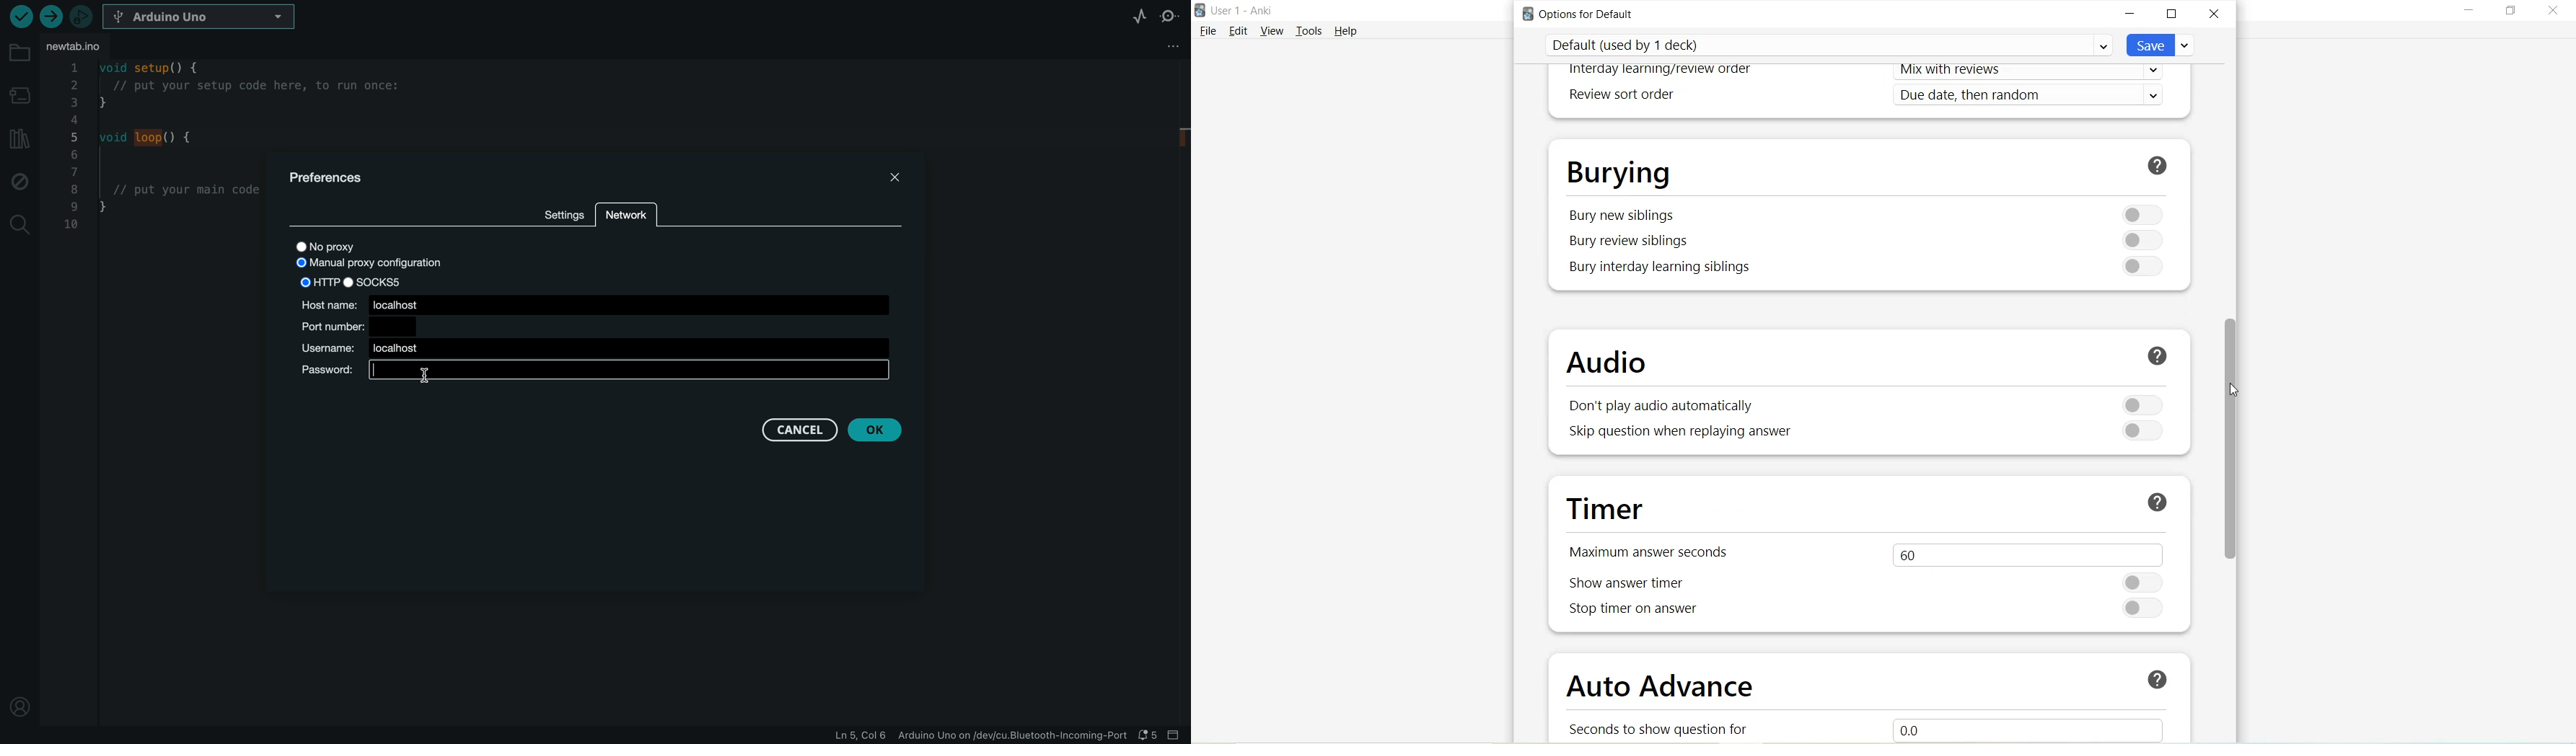 The width and height of the screenshot is (2576, 756). Describe the element at coordinates (1622, 216) in the screenshot. I see `Bury new siblings` at that location.